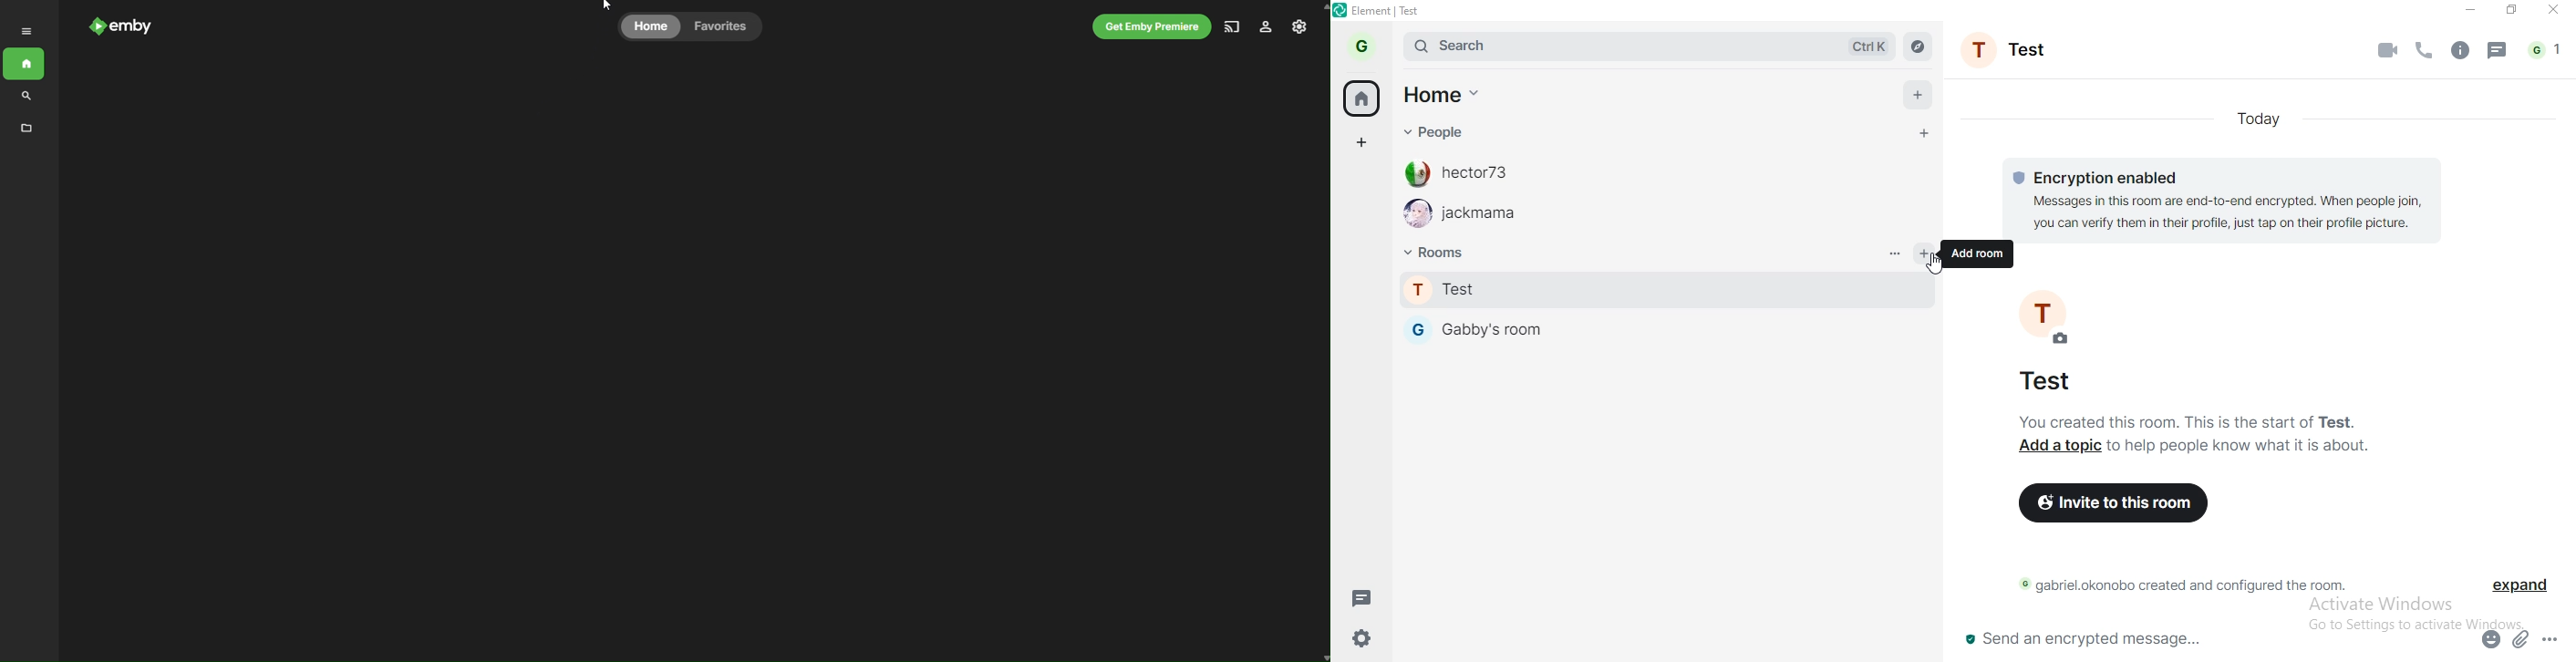 This screenshot has width=2576, height=672. I want to click on cursor, so click(1940, 266).